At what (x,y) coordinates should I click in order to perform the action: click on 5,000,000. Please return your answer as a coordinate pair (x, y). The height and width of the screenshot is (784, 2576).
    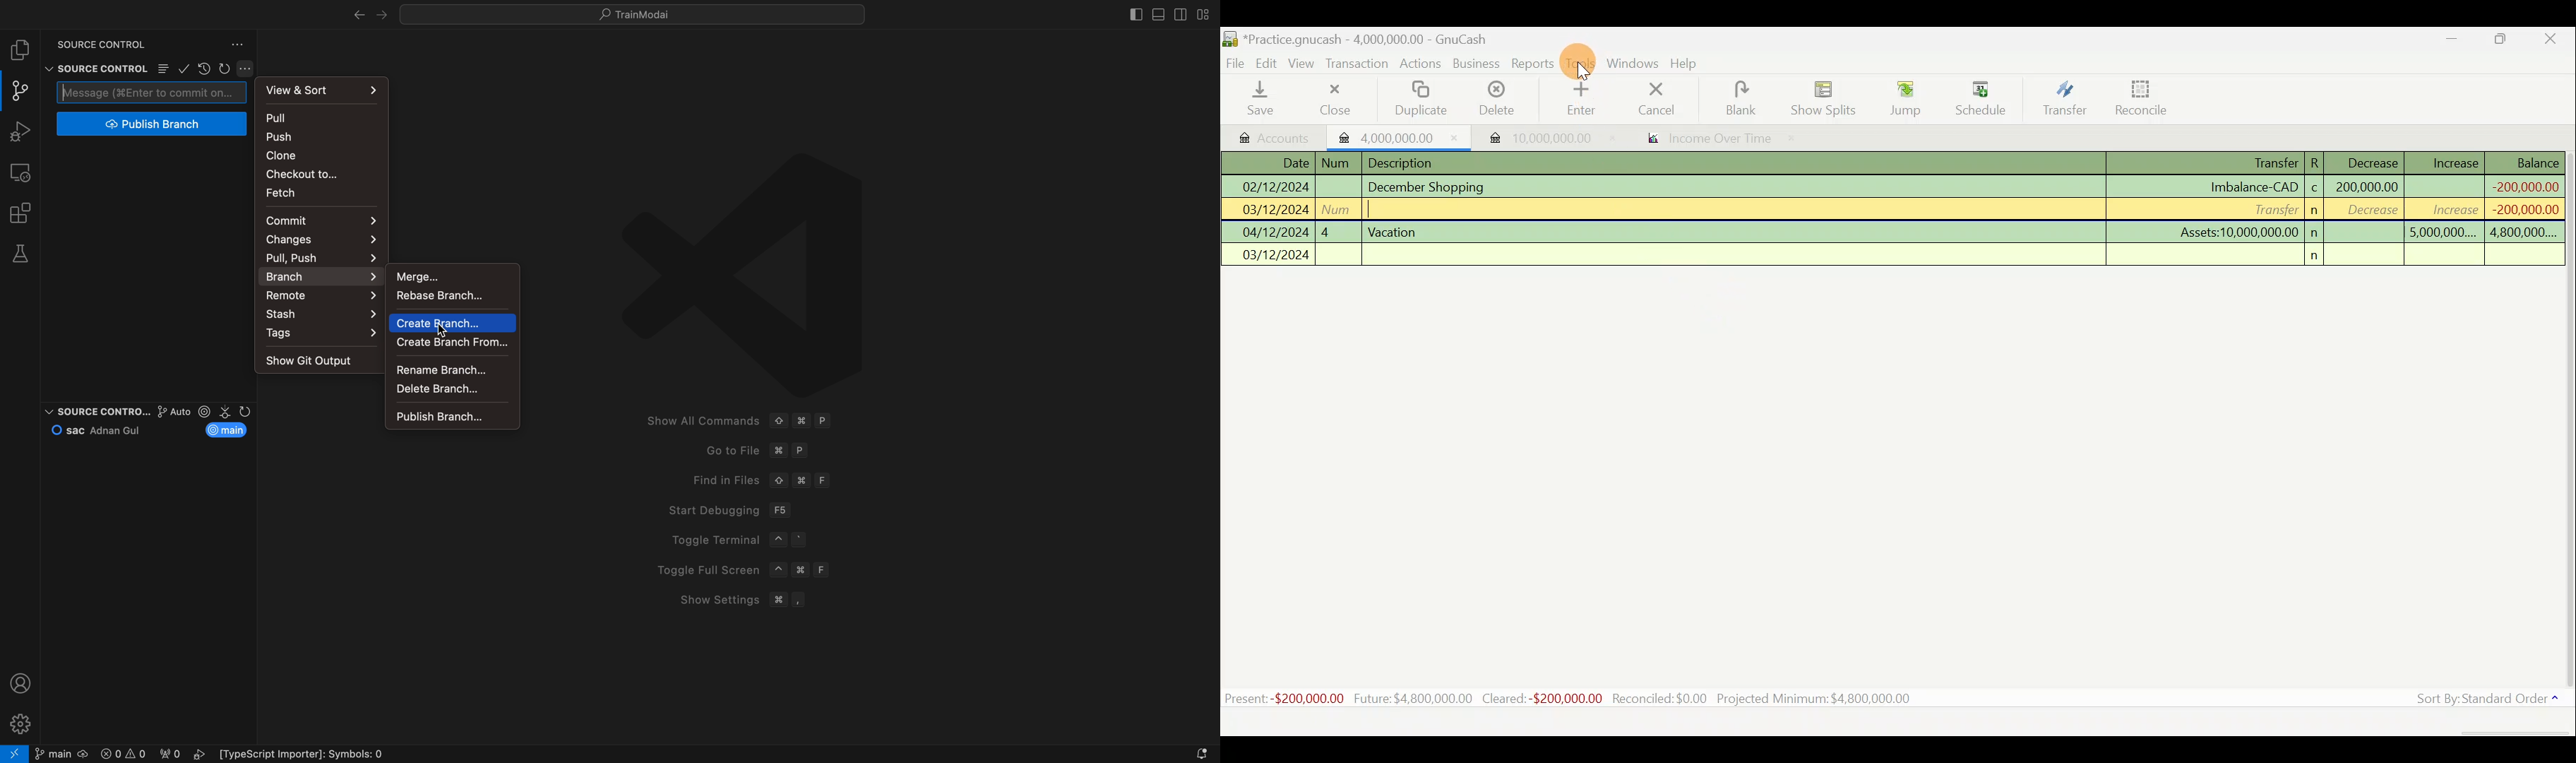
    Looking at the image, I should click on (2443, 235).